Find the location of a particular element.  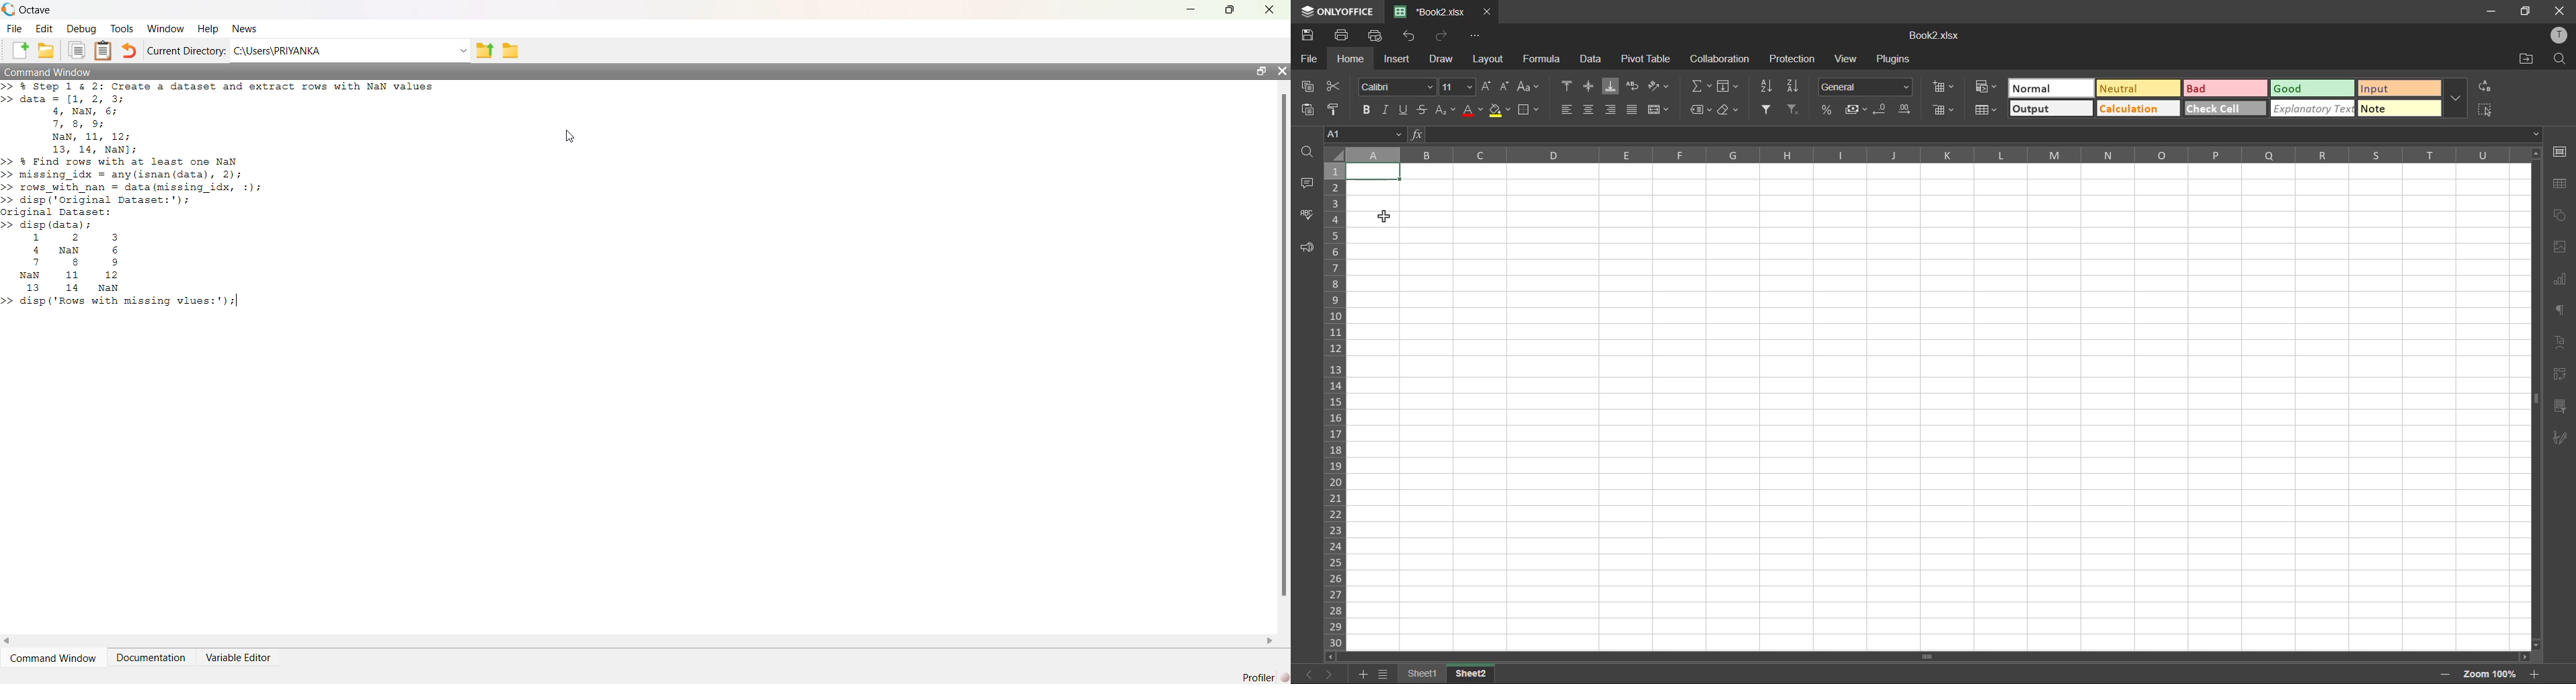

summation is located at coordinates (1704, 86).